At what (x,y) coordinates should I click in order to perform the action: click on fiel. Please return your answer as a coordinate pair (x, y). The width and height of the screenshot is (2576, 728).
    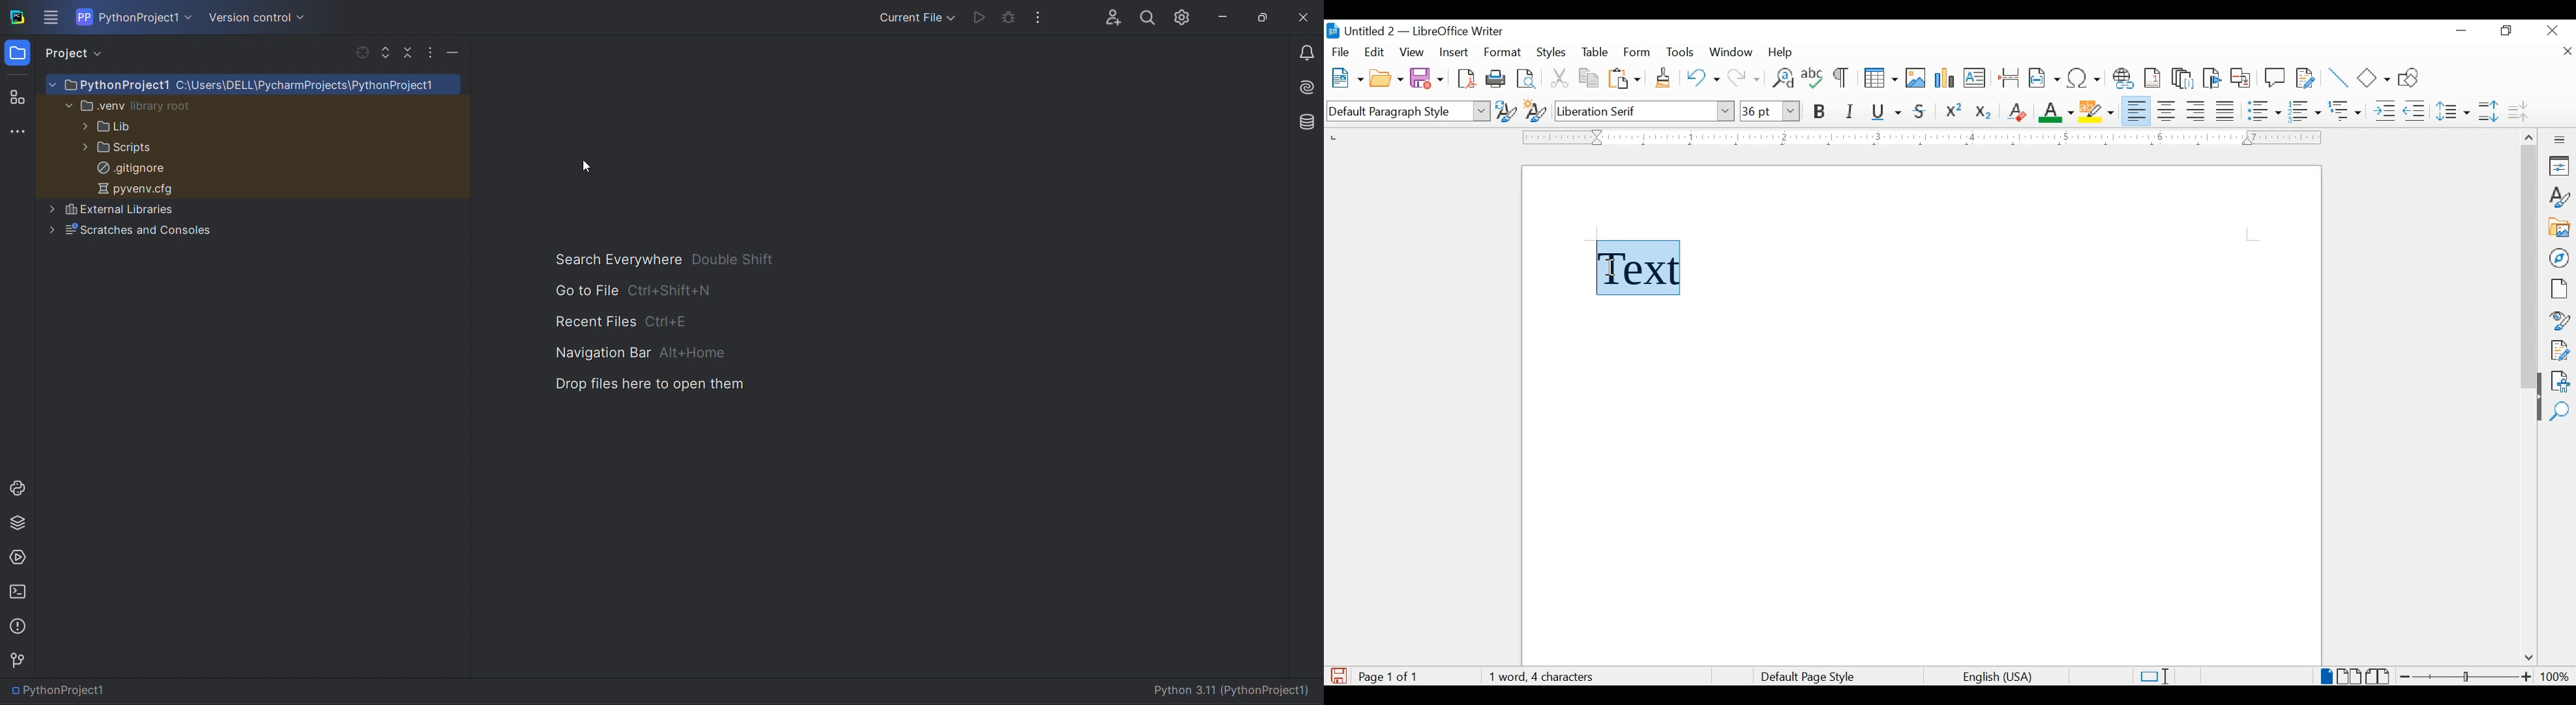
    Looking at the image, I should click on (1341, 53).